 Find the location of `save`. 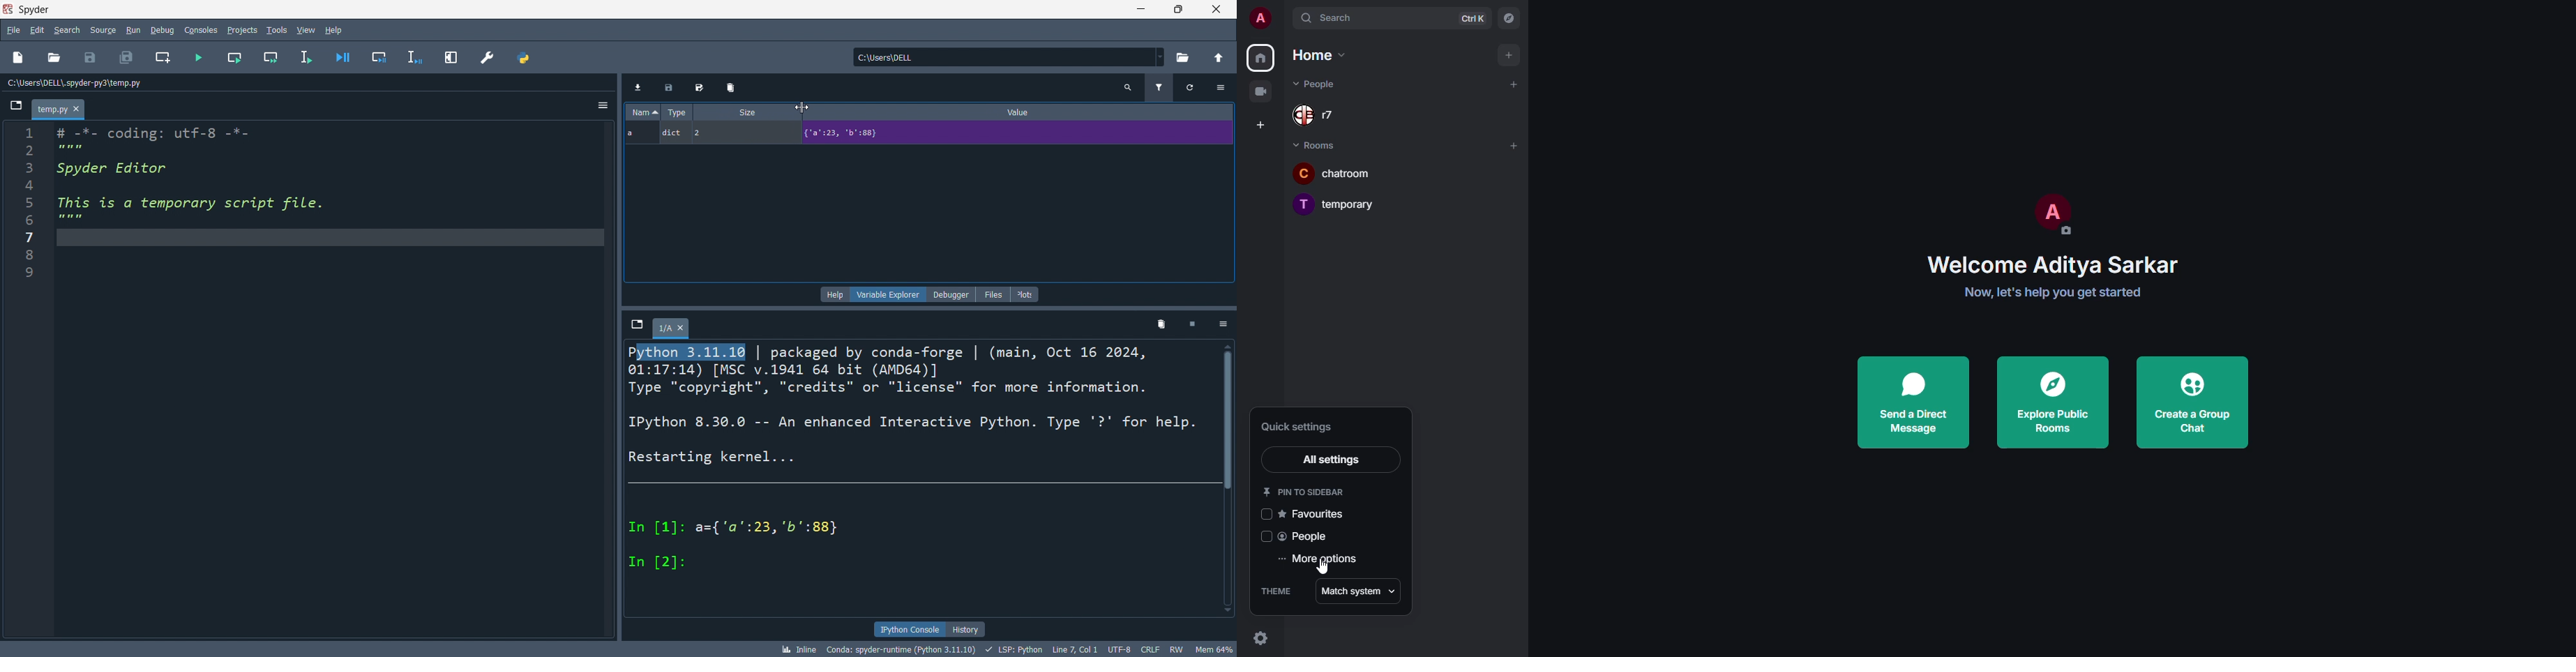

save is located at coordinates (87, 55).